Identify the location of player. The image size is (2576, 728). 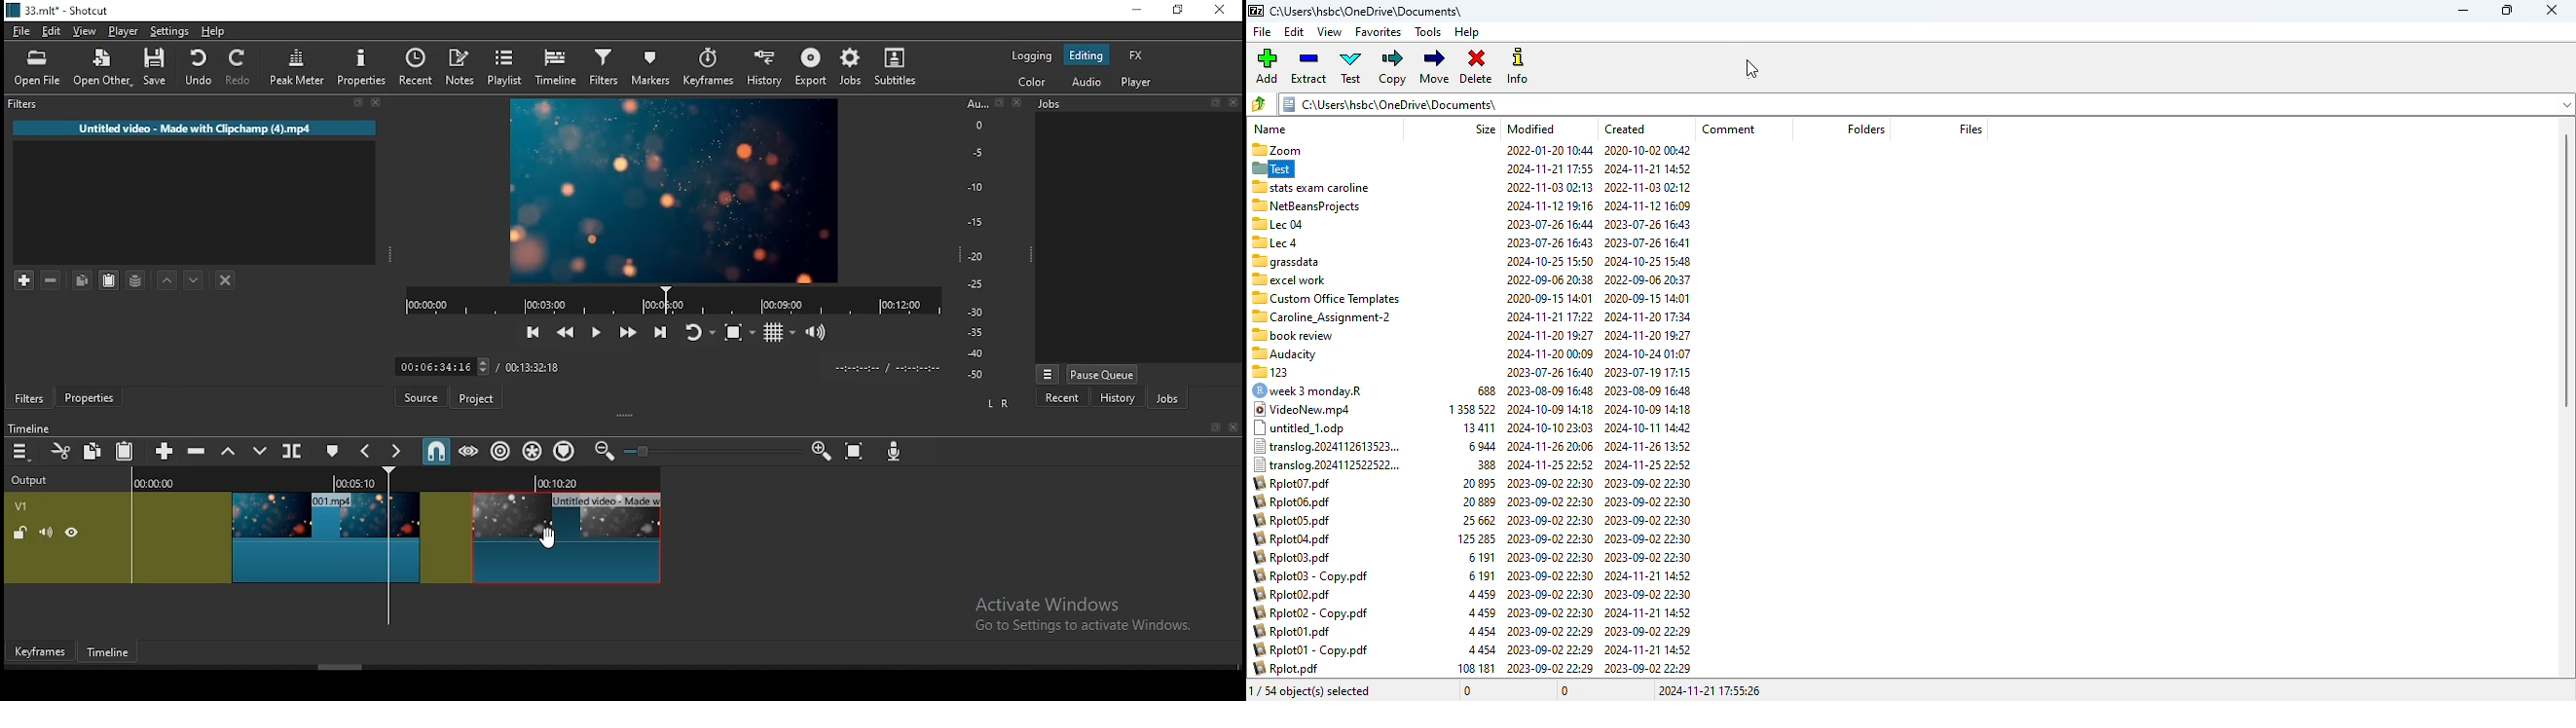
(124, 32).